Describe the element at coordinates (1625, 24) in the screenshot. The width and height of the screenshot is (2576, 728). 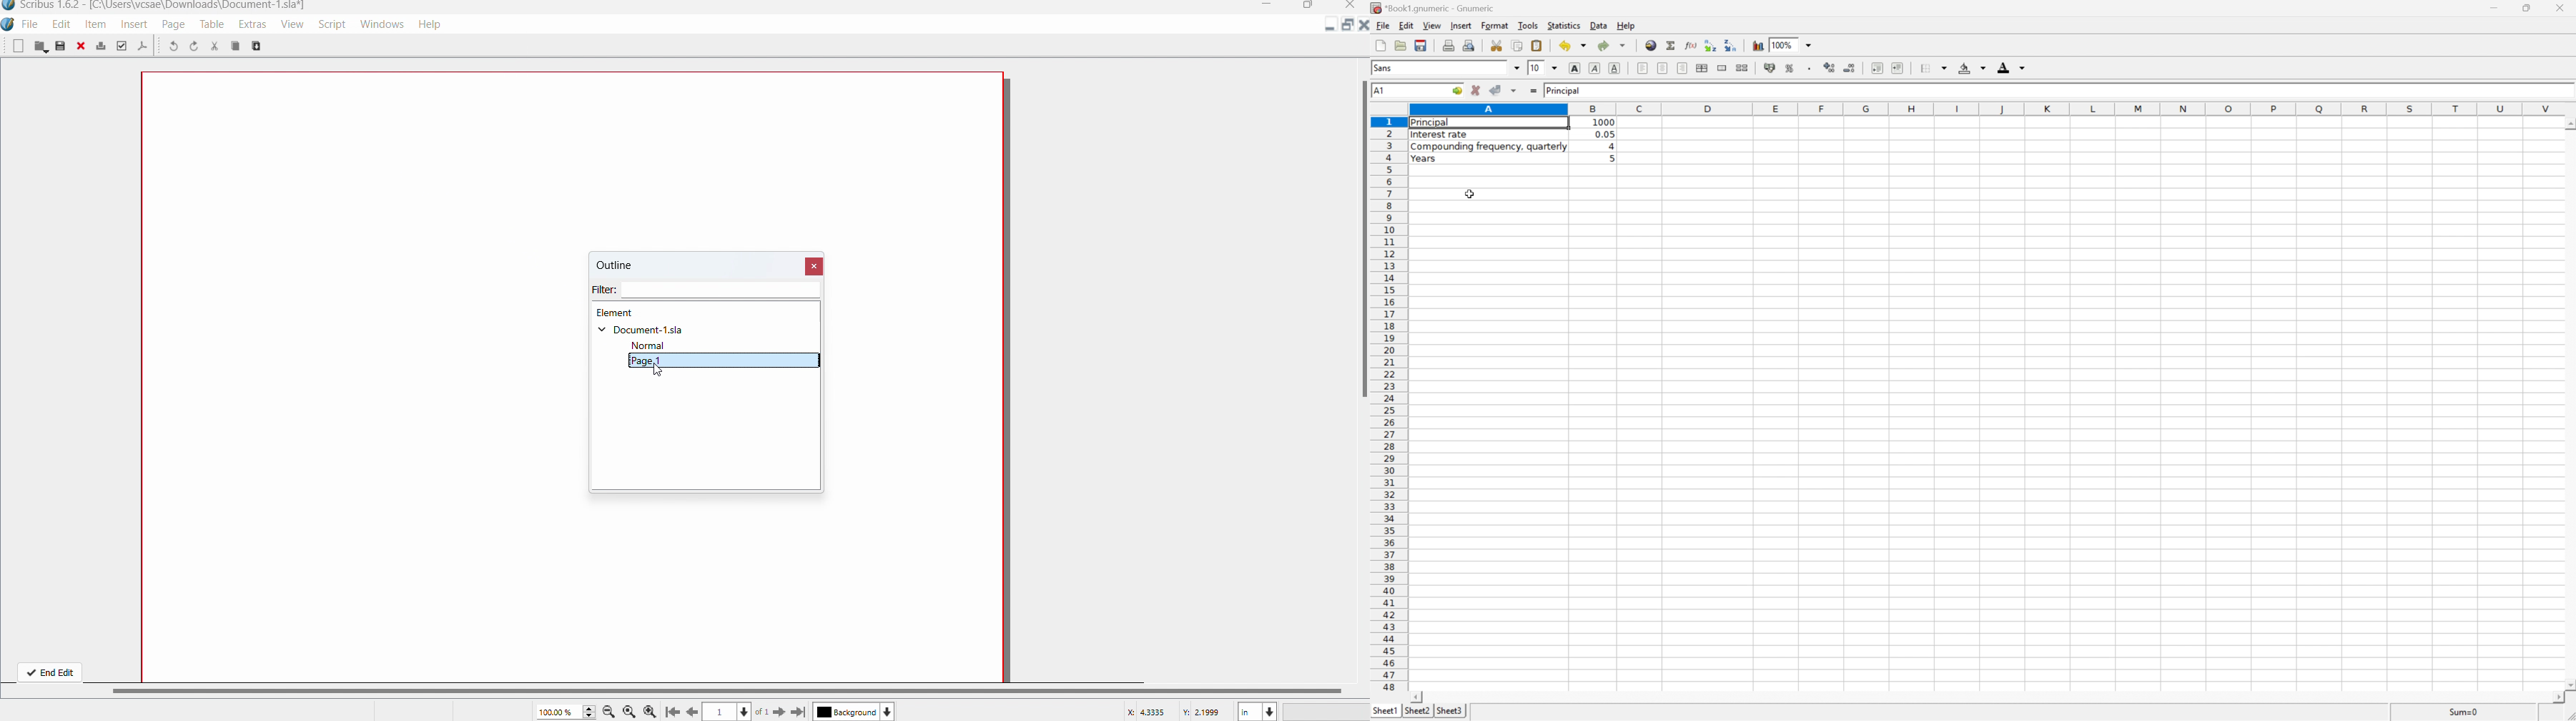
I see `help` at that location.